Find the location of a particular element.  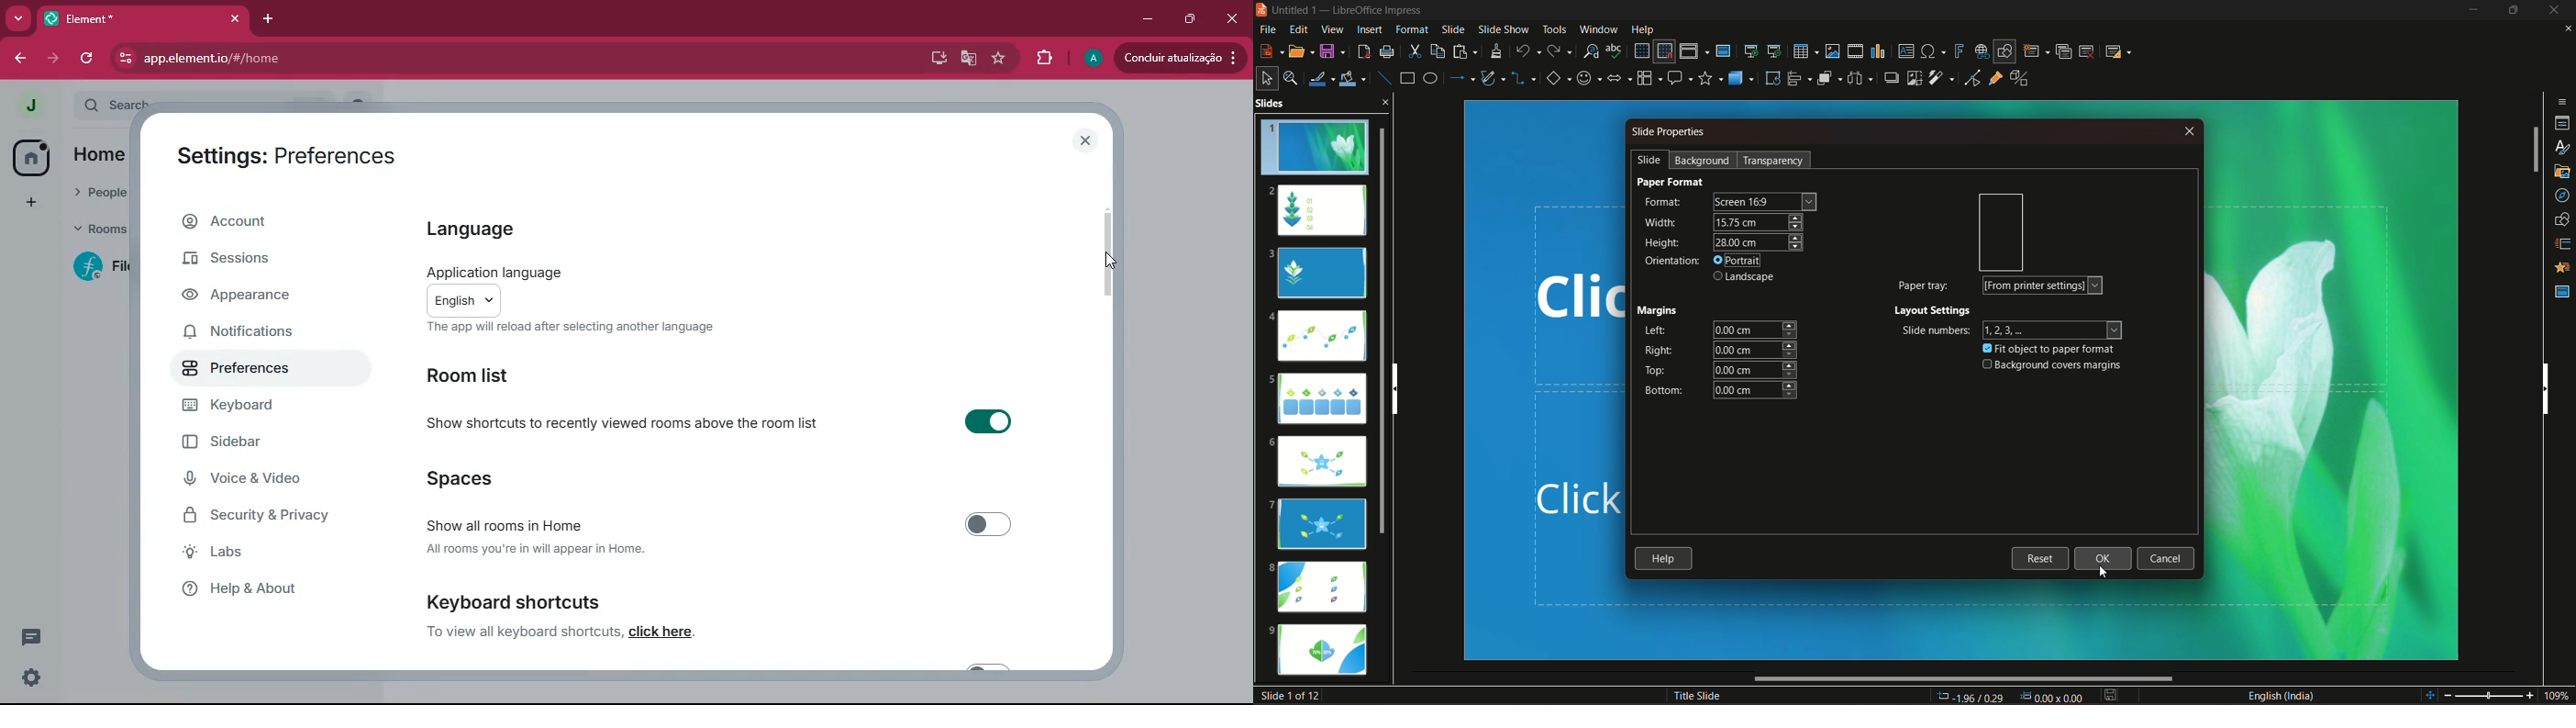

landscape is located at coordinates (1747, 278).